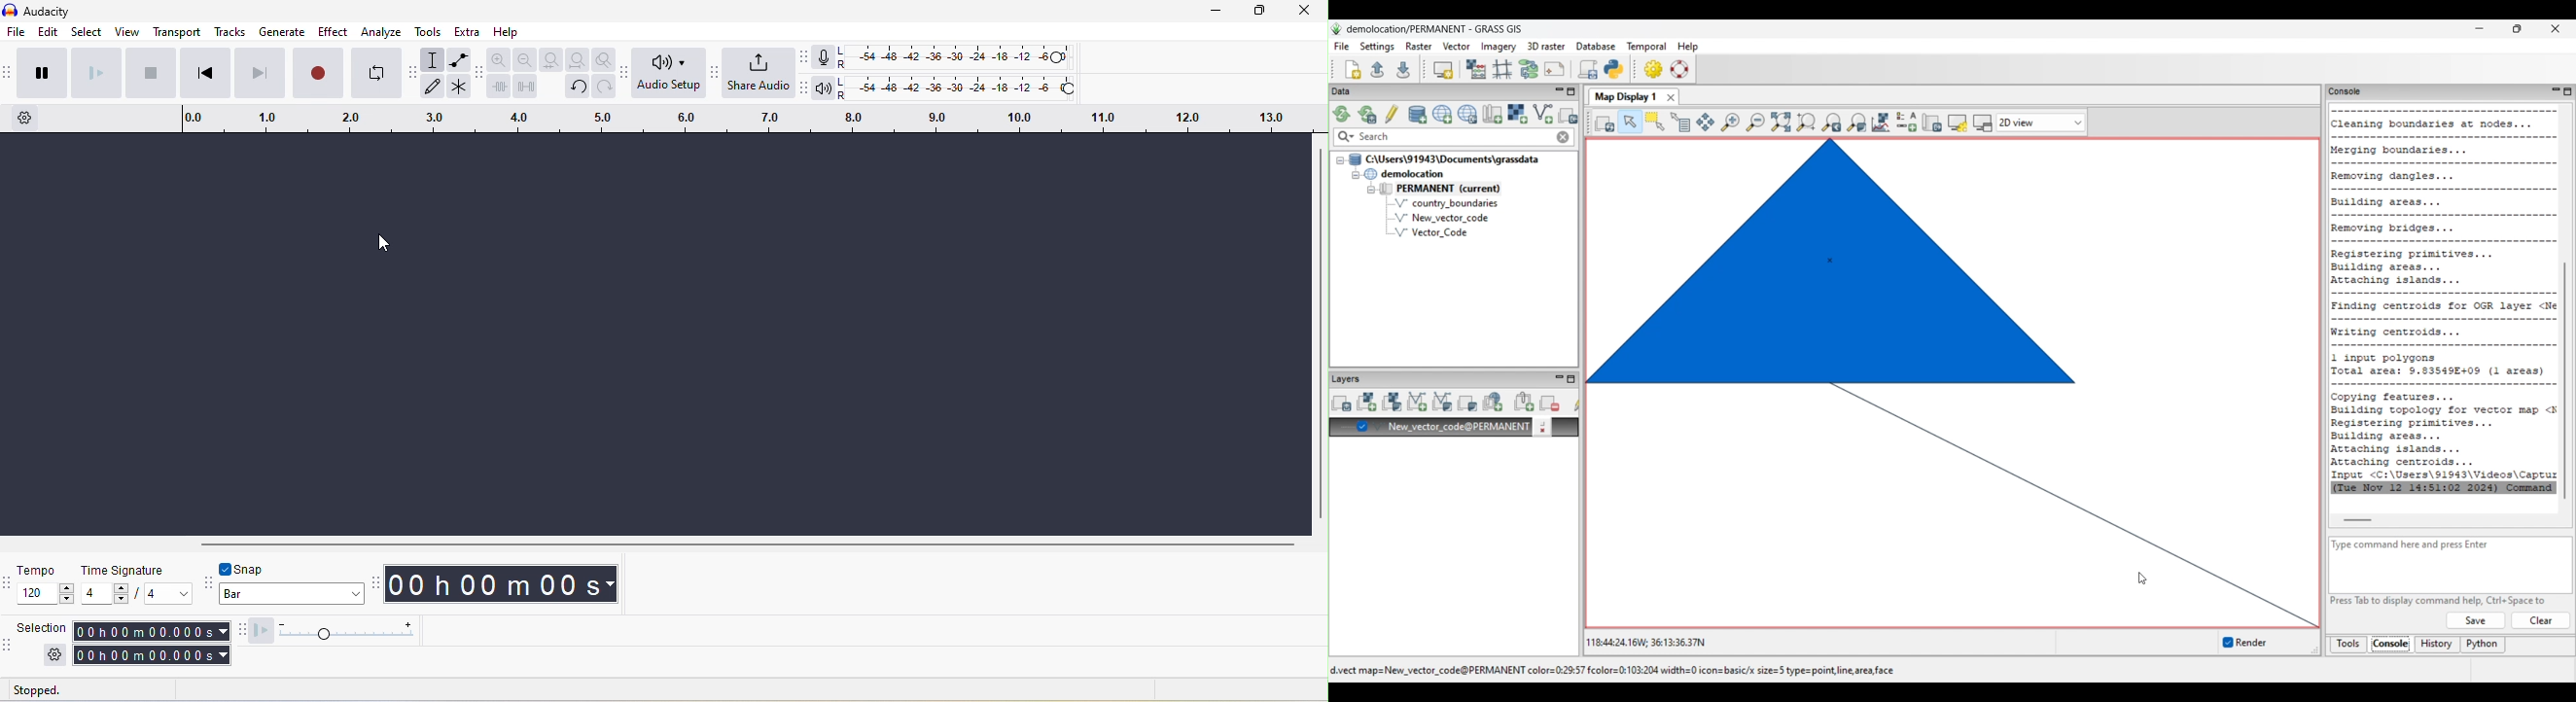 Image resolution: width=2576 pixels, height=728 pixels. I want to click on audacity snapping toolbar, so click(210, 581).